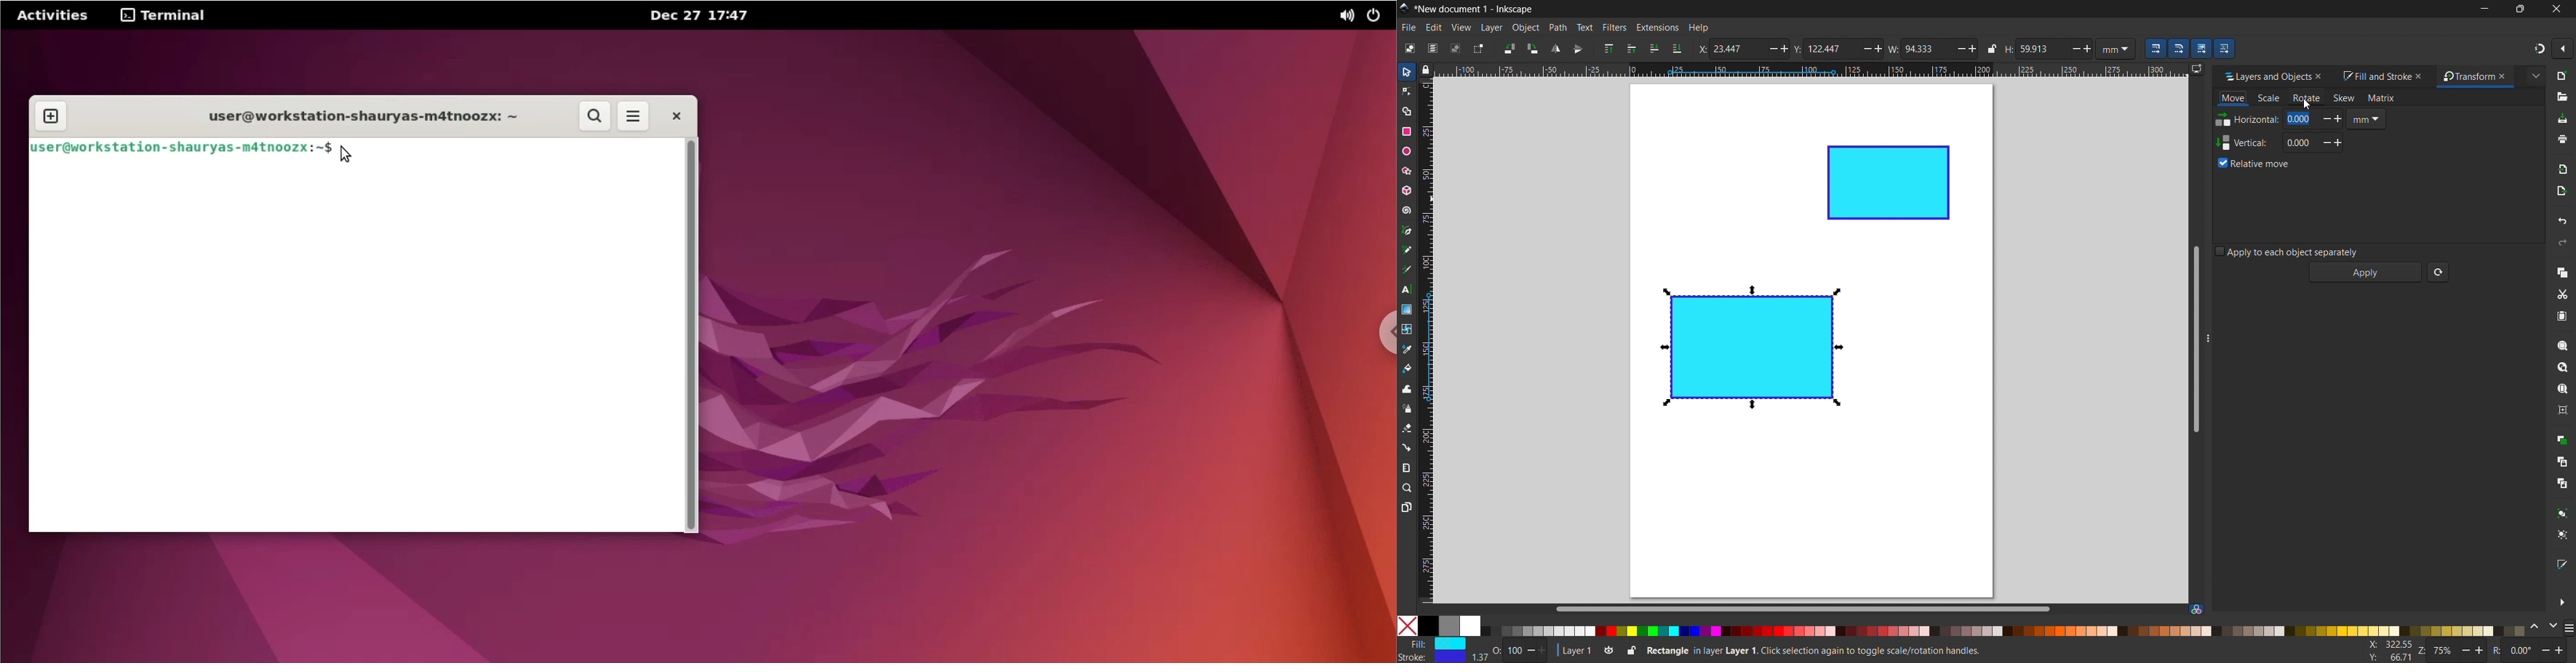 Image resolution: width=2576 pixels, height=672 pixels. Describe the element at coordinates (2563, 410) in the screenshot. I see `zoom center page` at that location.